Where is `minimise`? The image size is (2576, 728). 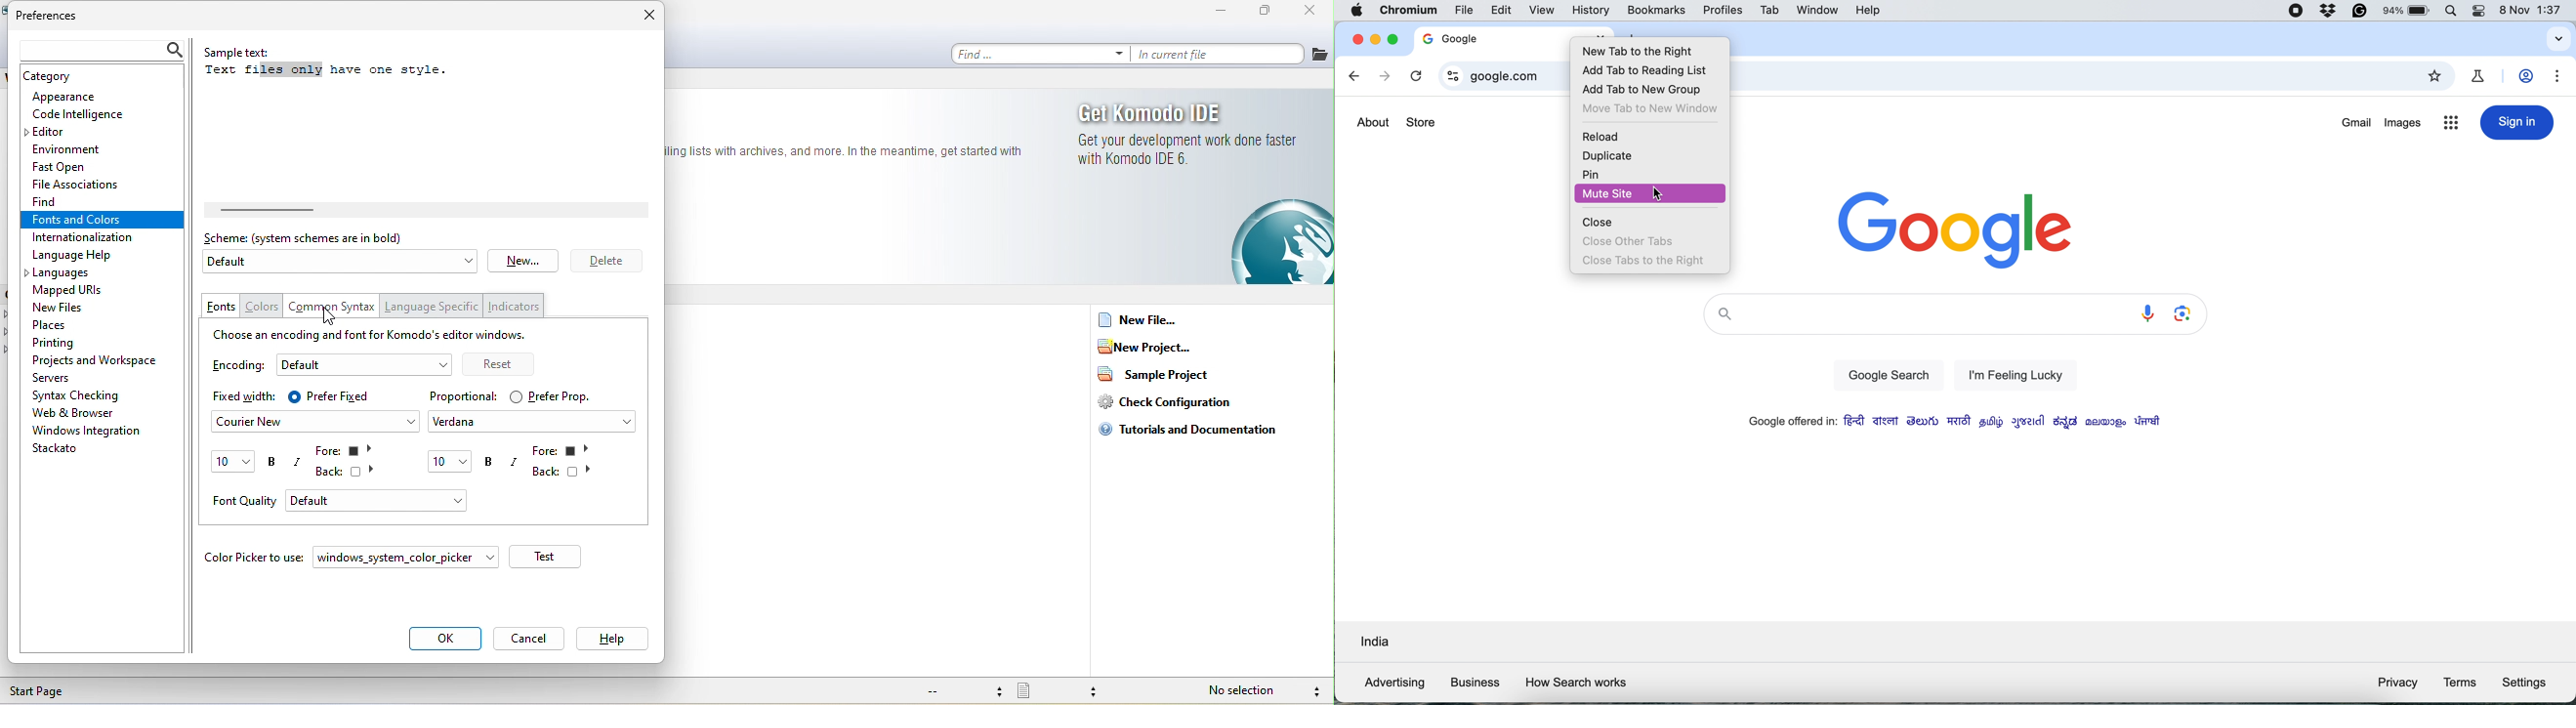 minimise is located at coordinates (1374, 42).